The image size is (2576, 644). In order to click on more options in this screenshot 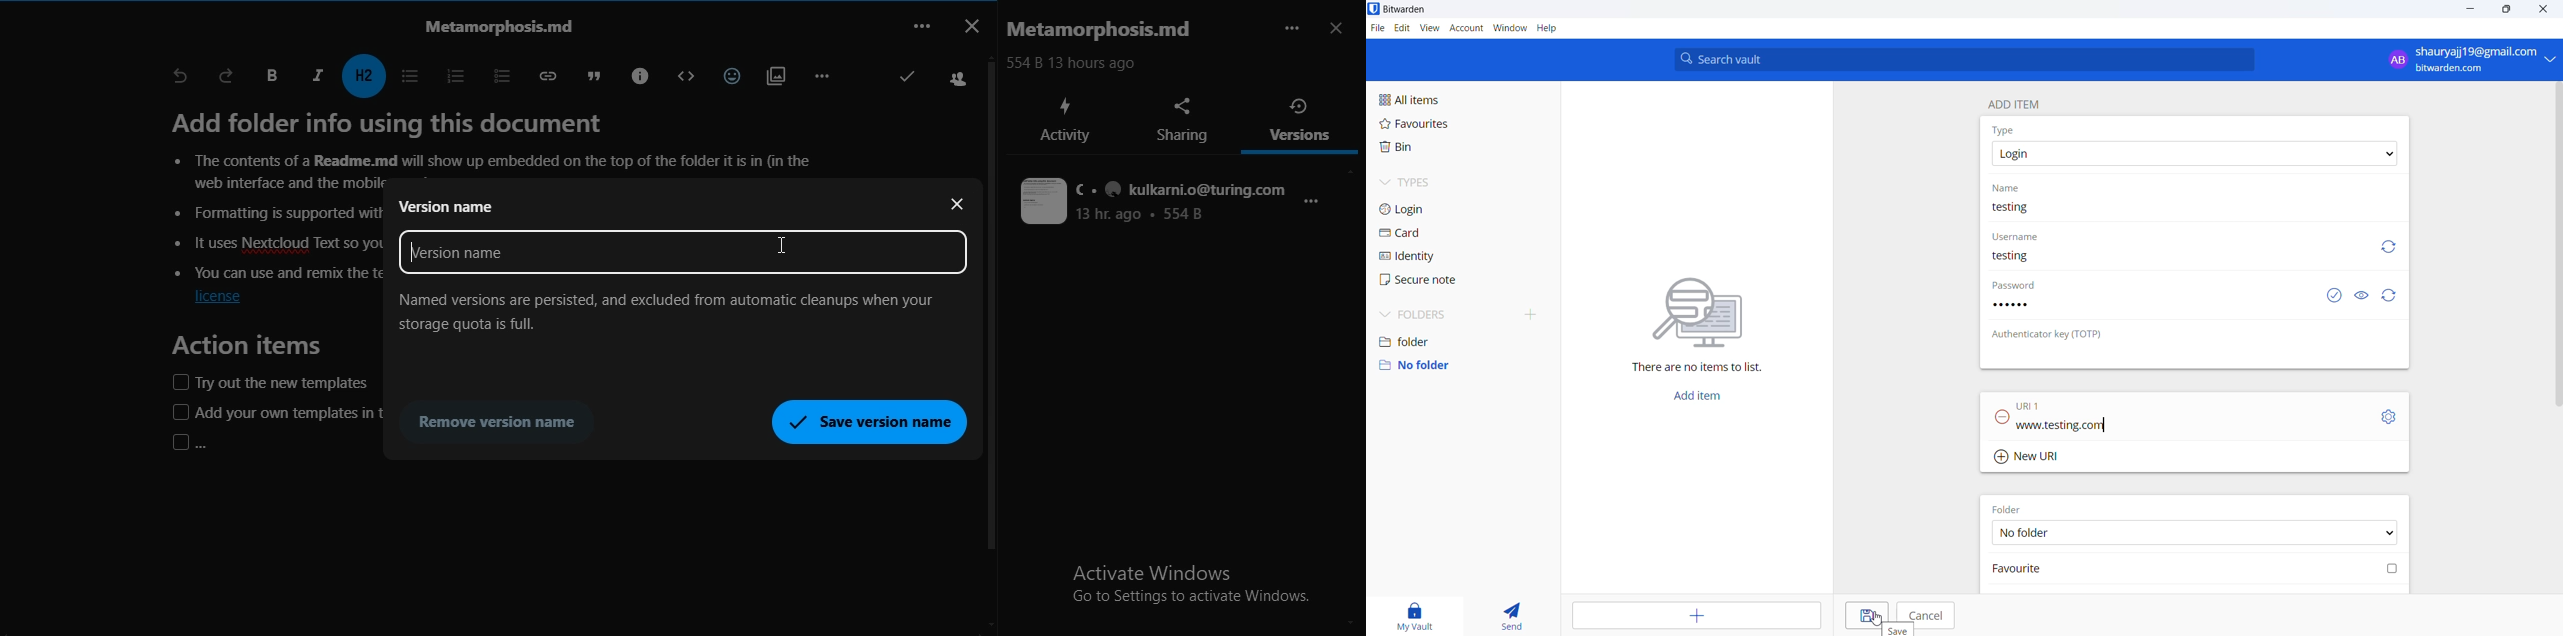, I will do `click(1316, 208)`.